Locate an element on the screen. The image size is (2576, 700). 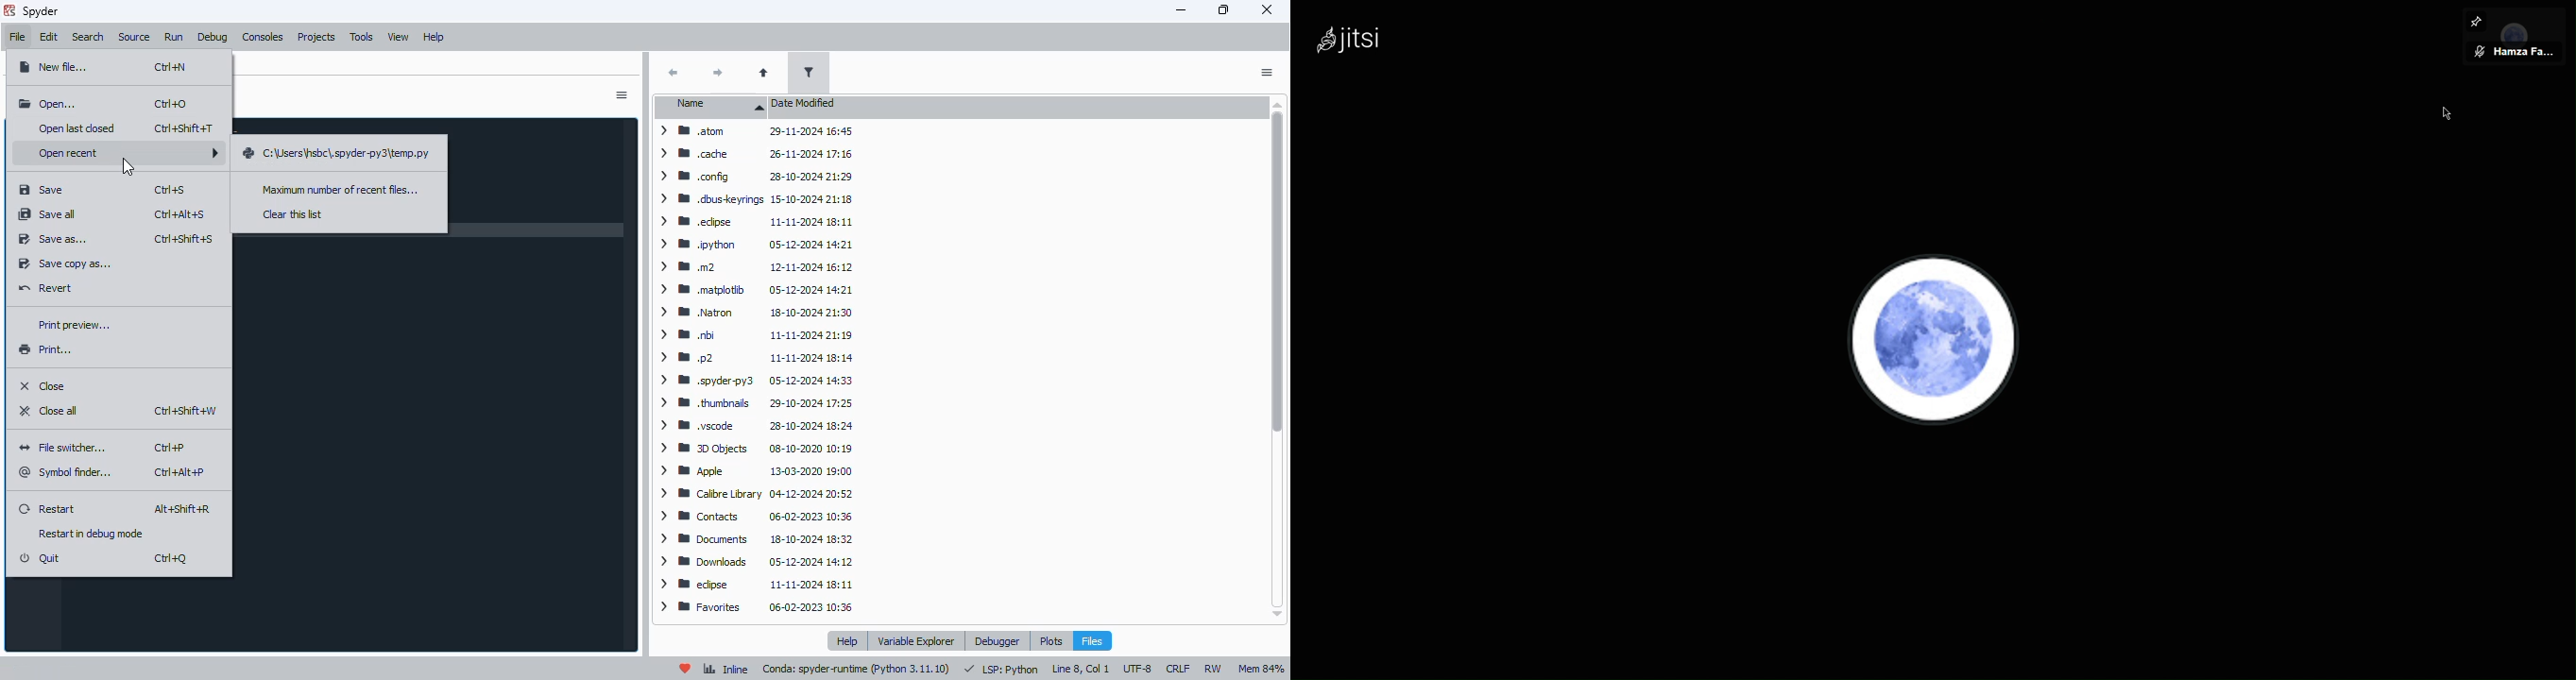
run is located at coordinates (174, 37).